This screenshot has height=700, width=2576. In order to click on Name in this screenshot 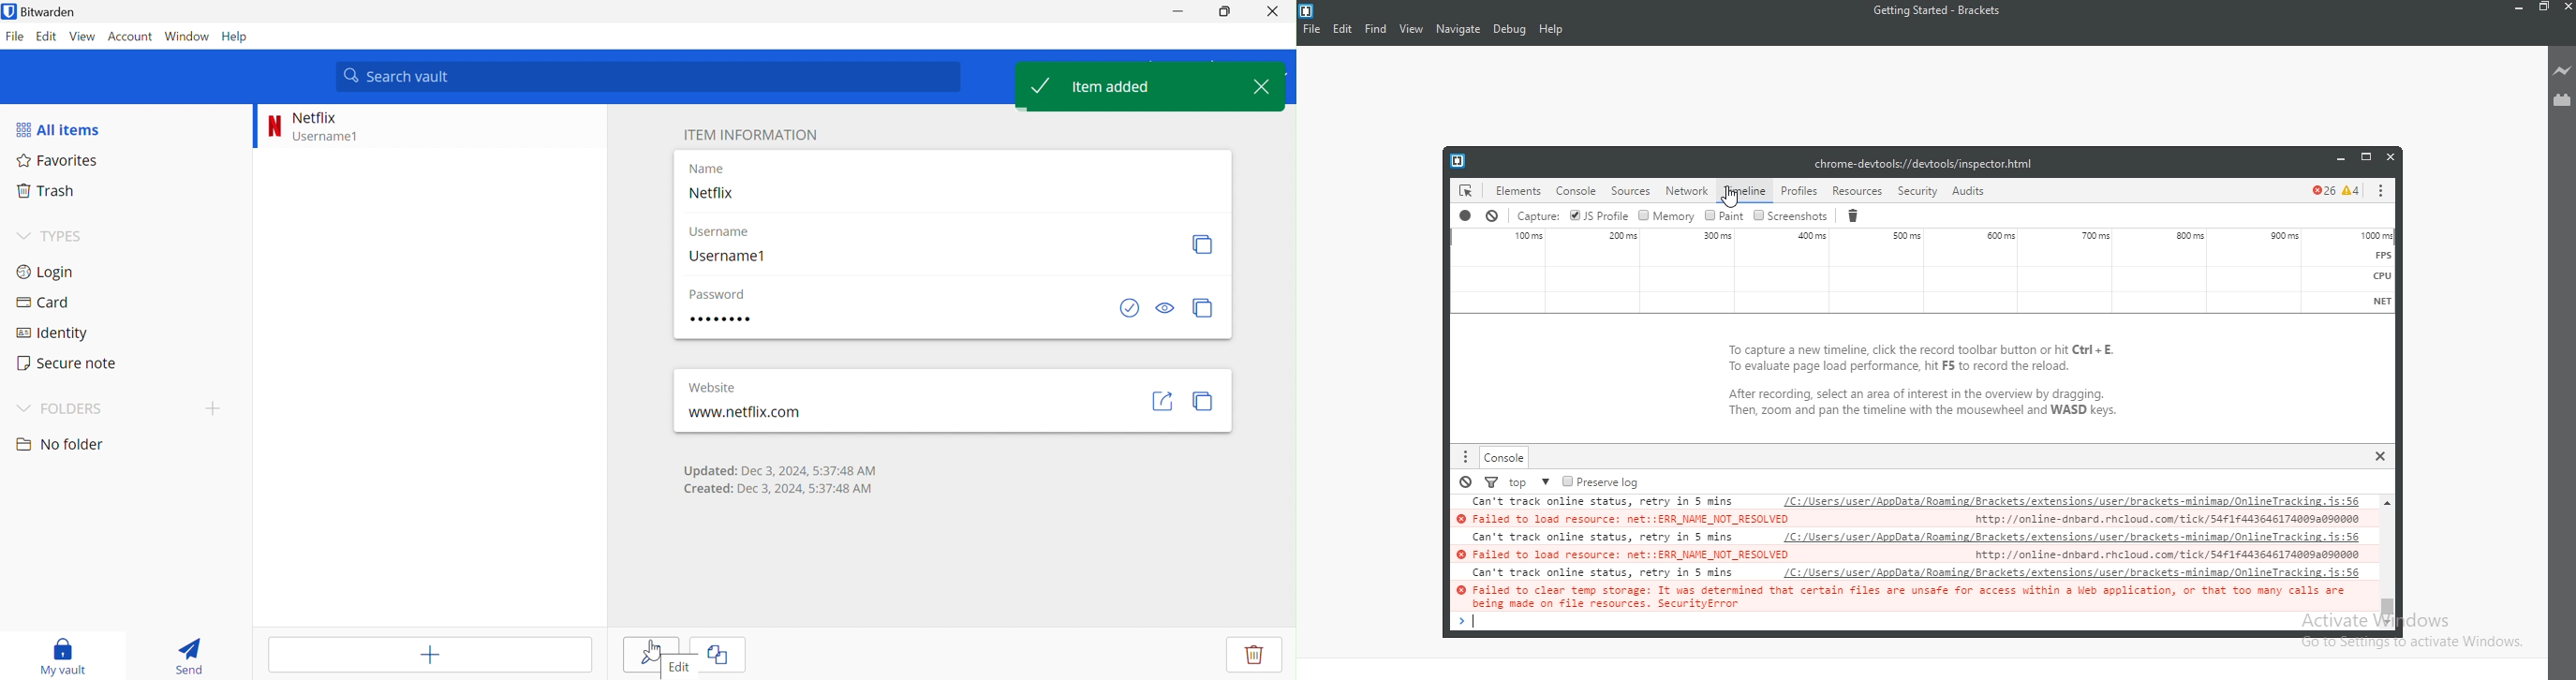, I will do `click(706, 168)`.